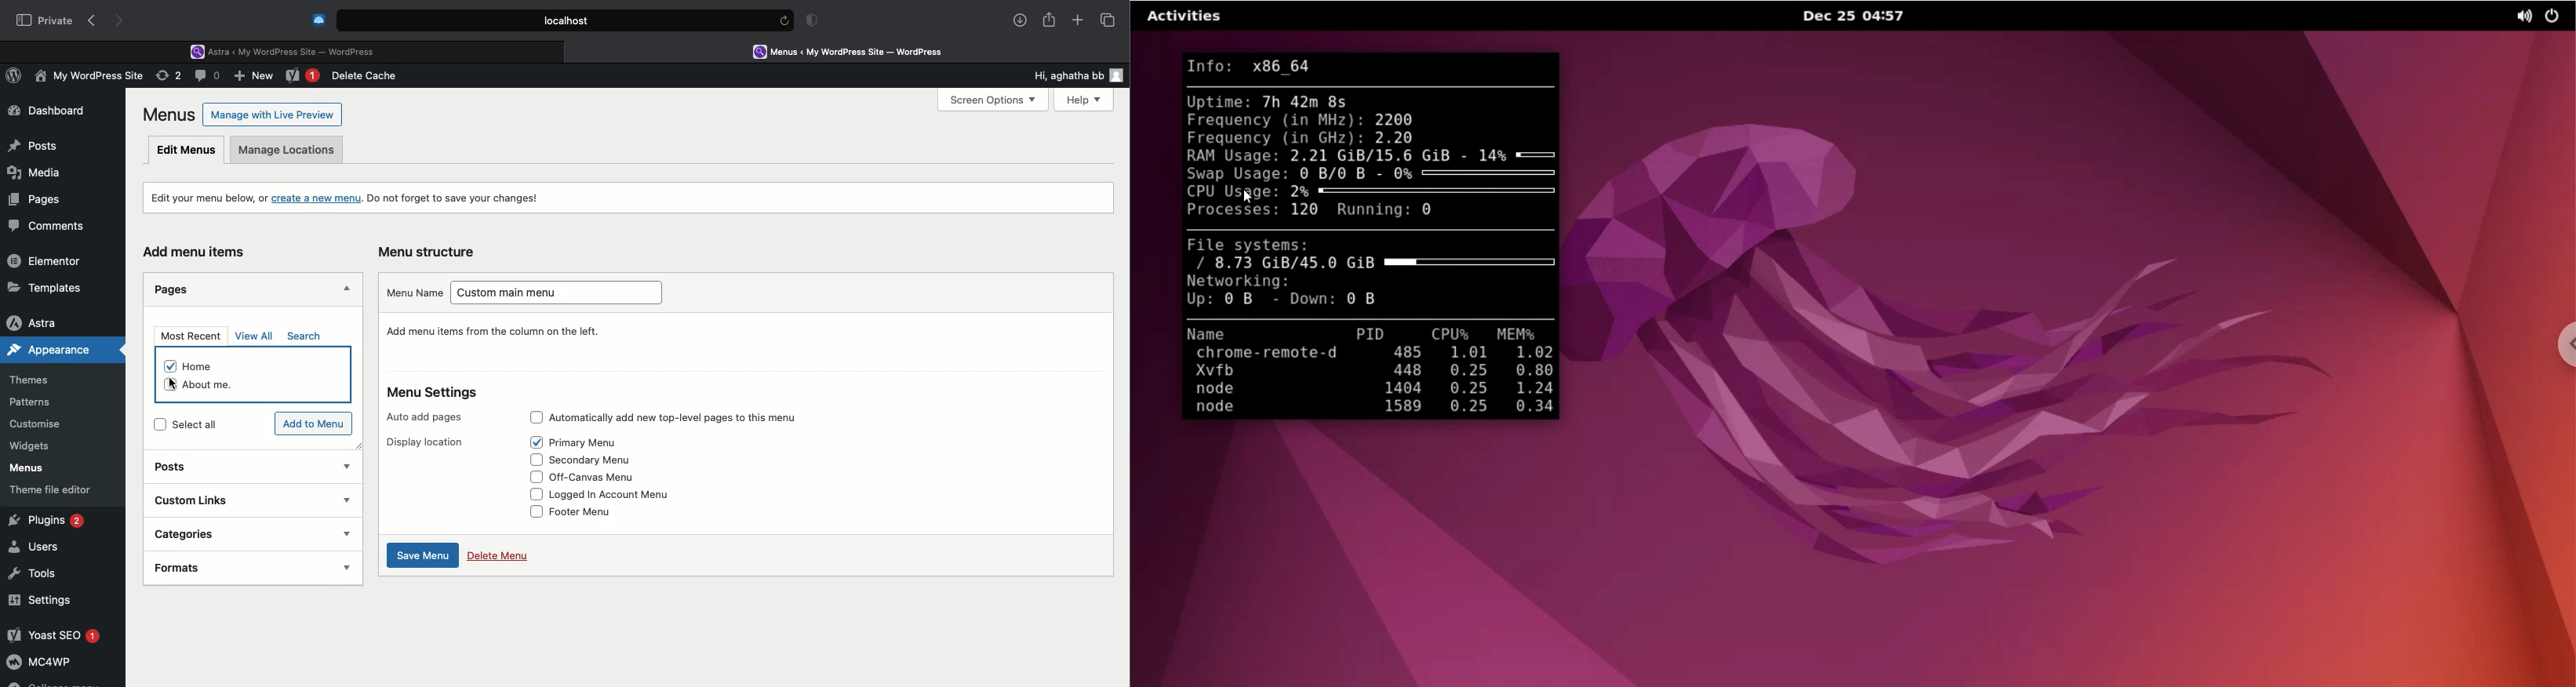 This screenshot has width=2576, height=700. I want to click on Give your menu a name, then click Create Menu, so click(508, 331).